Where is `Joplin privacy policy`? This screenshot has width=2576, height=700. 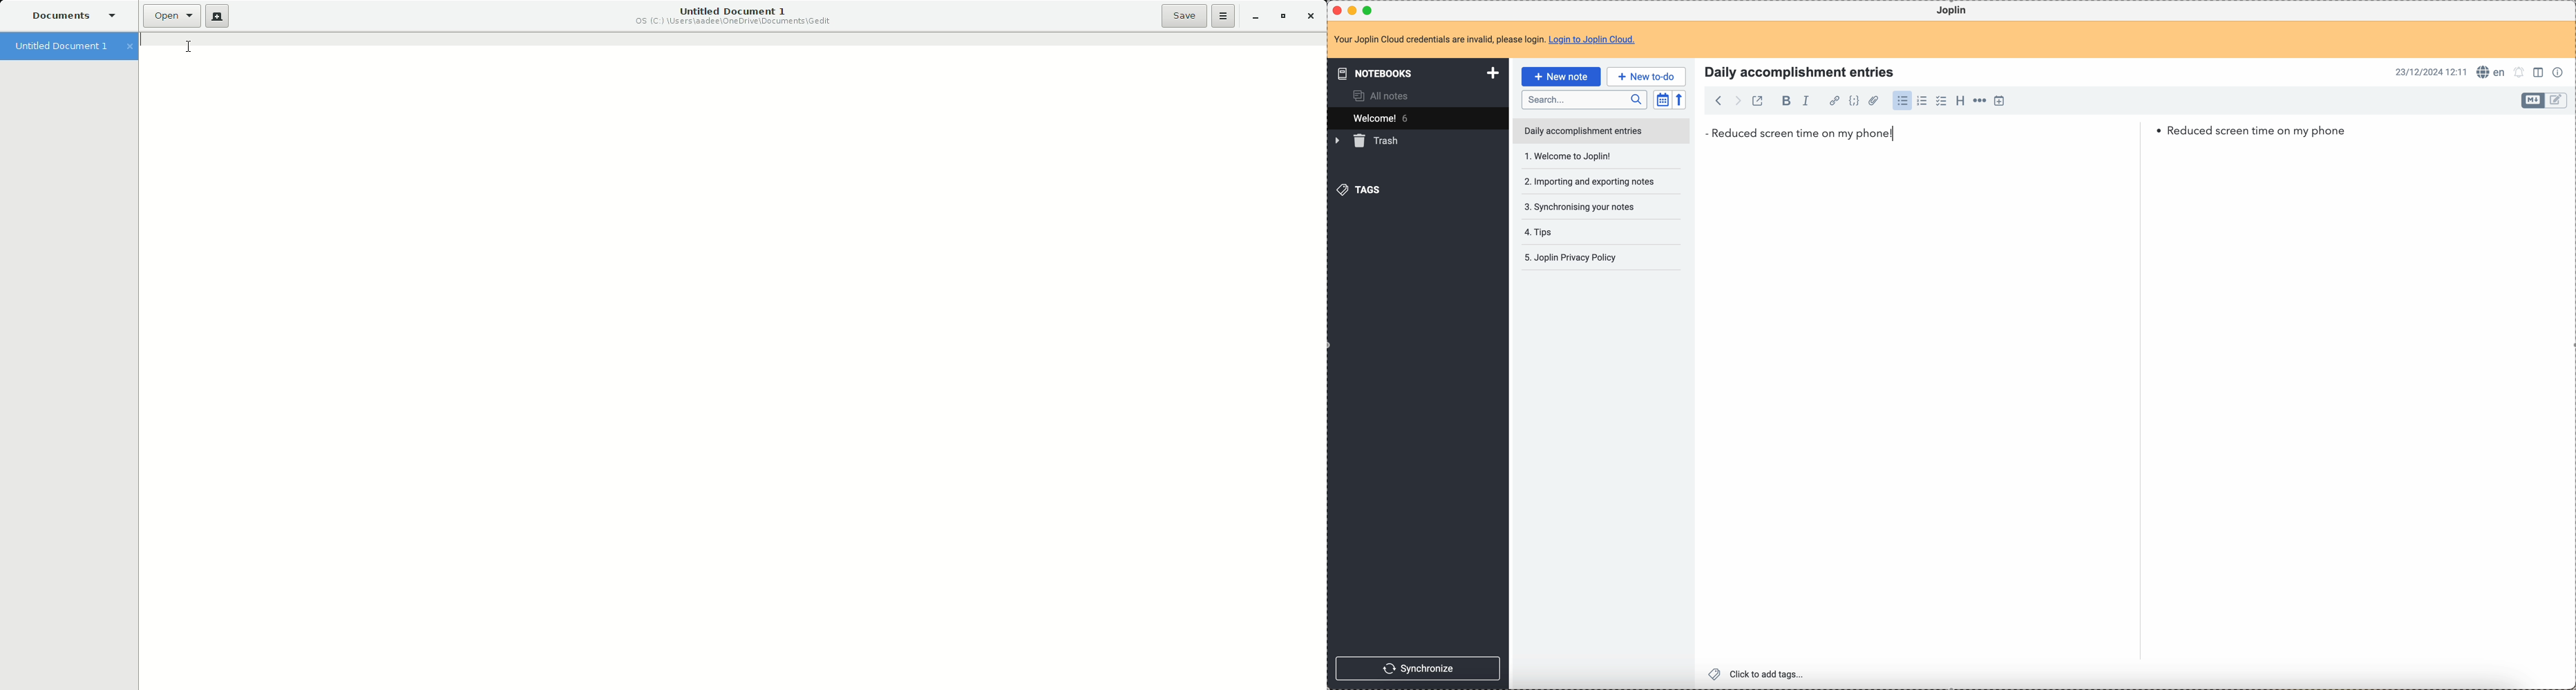 Joplin privacy policy is located at coordinates (1570, 231).